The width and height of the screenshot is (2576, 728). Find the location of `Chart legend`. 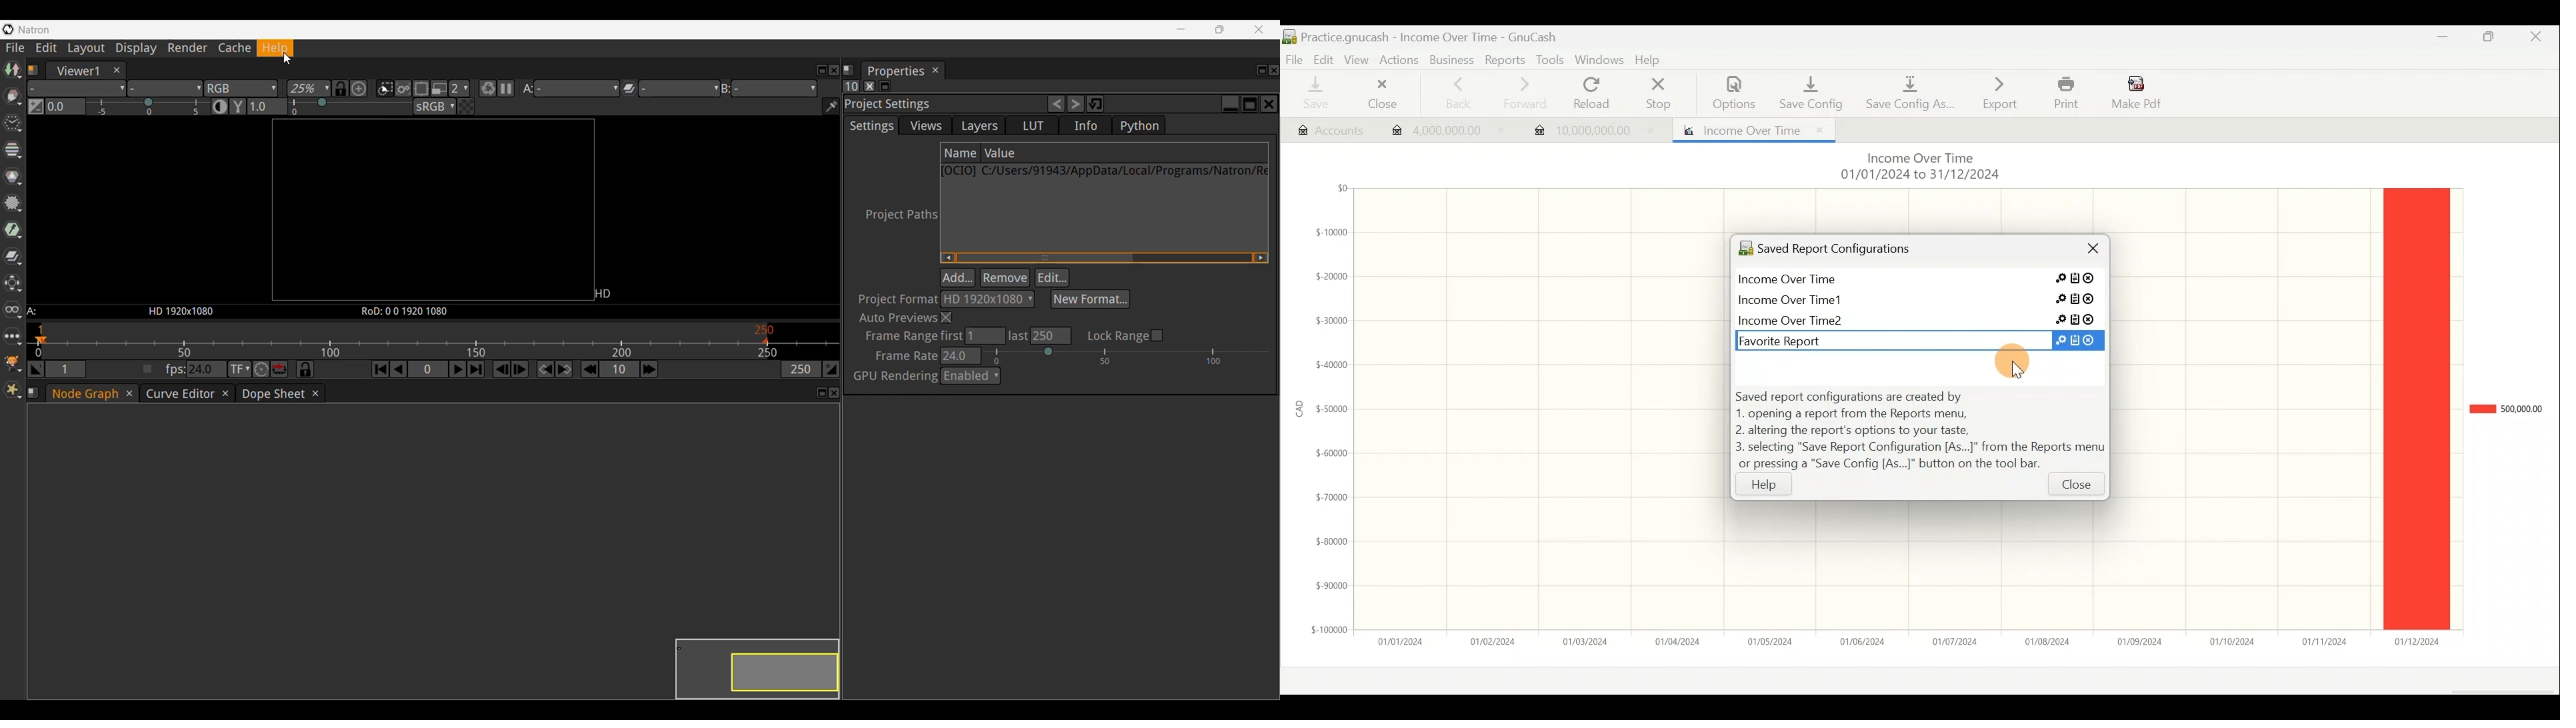

Chart legend is located at coordinates (2505, 409).